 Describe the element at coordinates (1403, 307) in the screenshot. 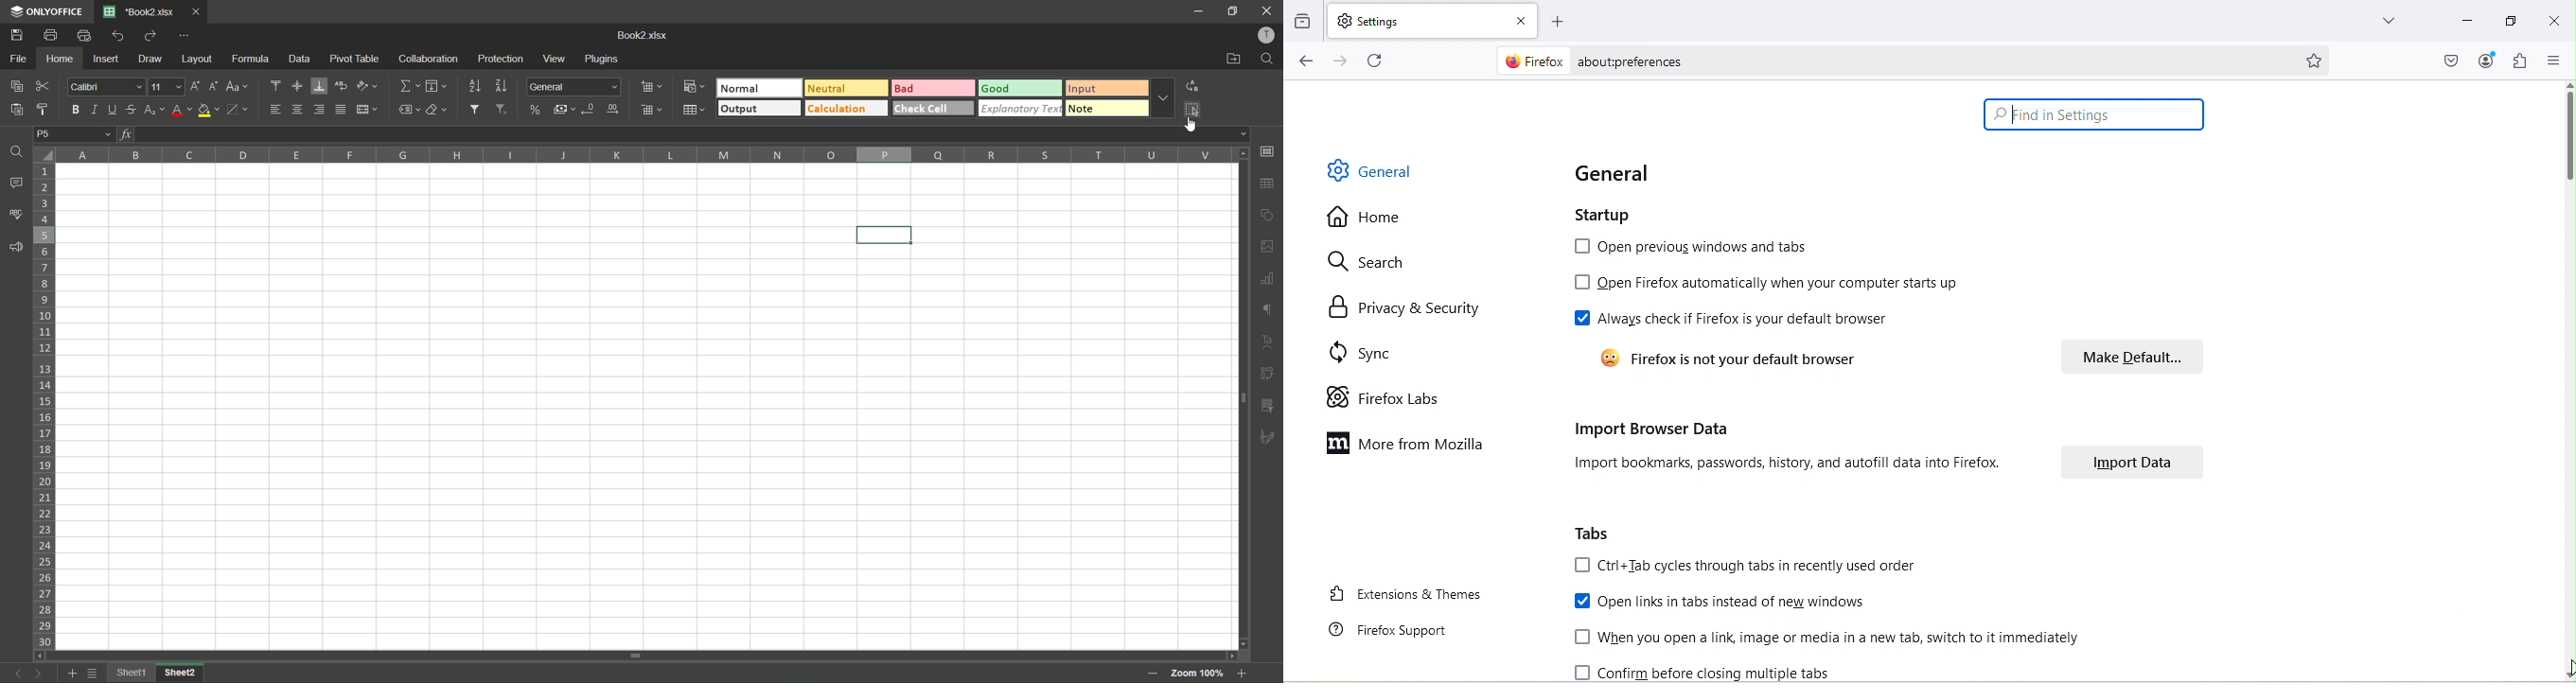

I see `Privacy and security` at that location.